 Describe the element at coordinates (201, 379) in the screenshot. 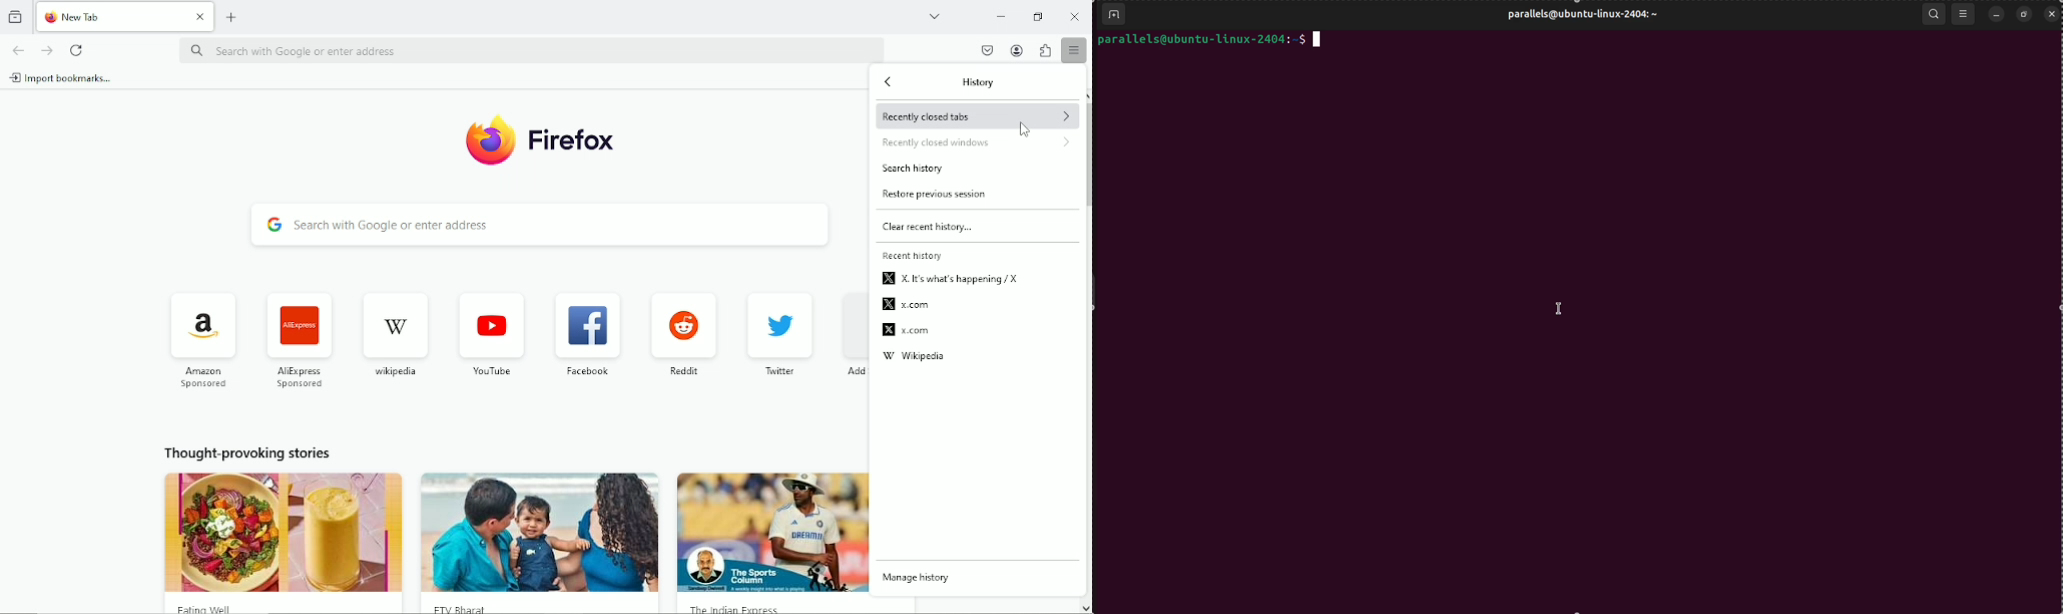

I see `Amazon` at that location.